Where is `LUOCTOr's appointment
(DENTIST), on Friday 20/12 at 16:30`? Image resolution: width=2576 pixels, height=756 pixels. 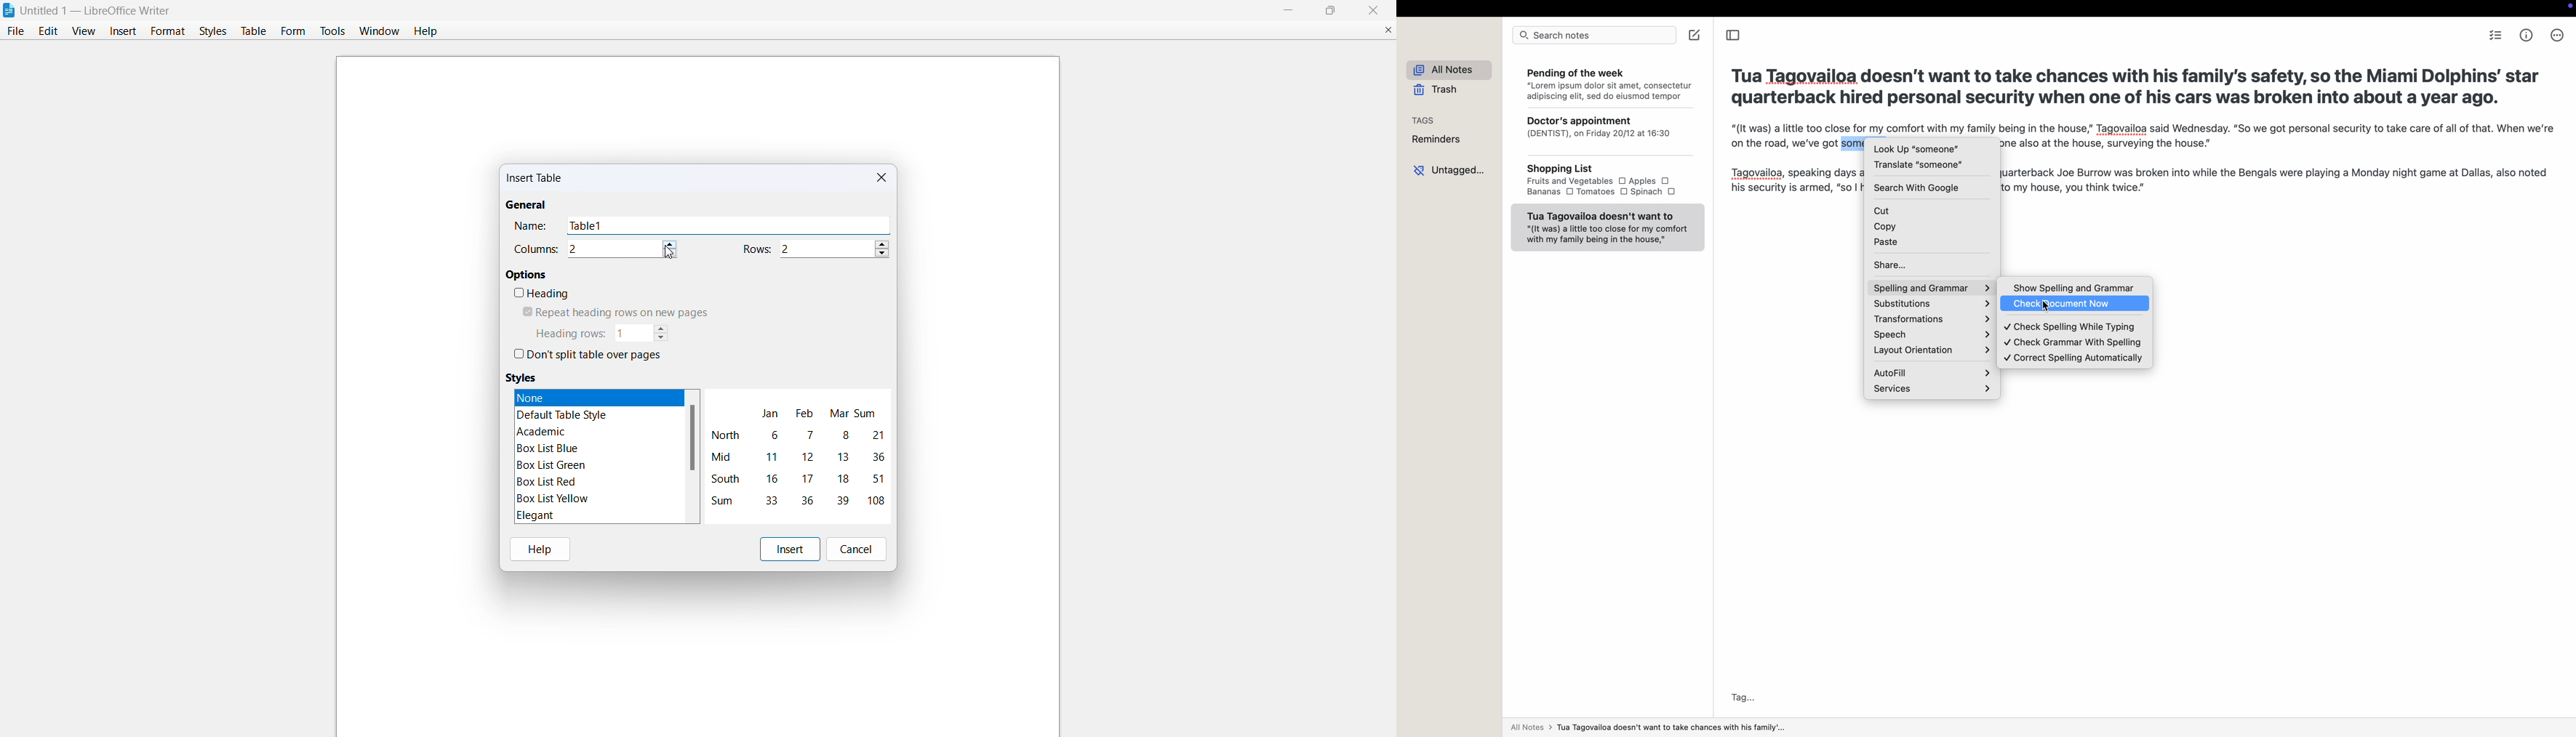 LUOCTOr's appointment
(DENTIST), on Friday 20/12 at 16:30 is located at coordinates (1607, 133).